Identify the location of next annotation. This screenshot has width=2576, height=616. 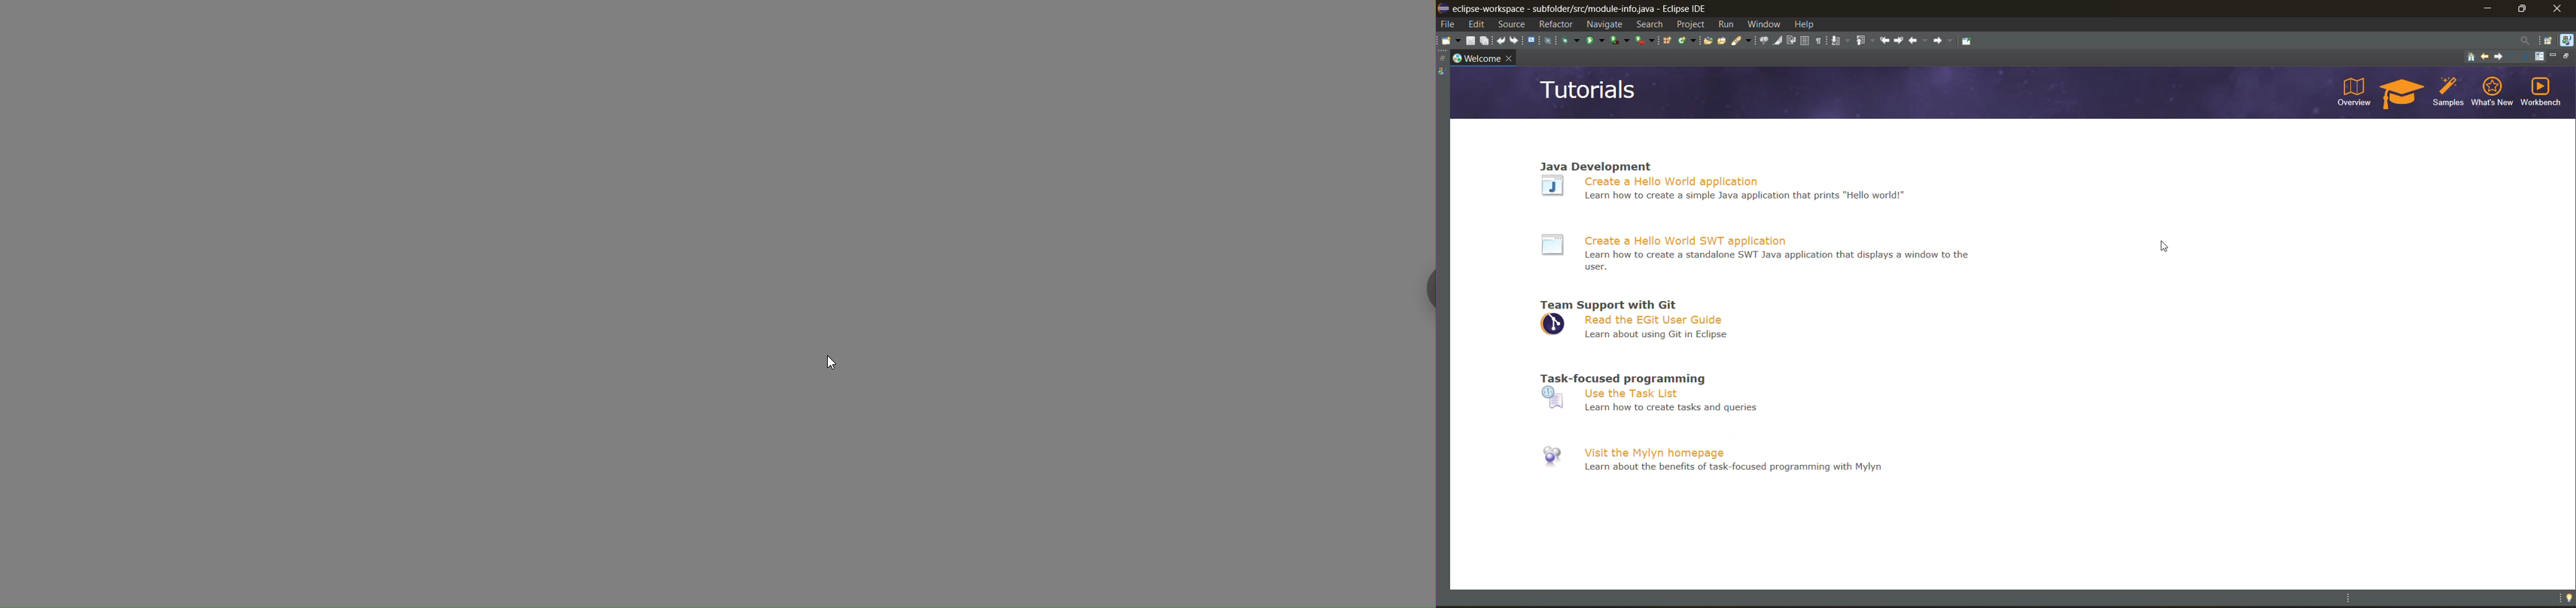
(1841, 42).